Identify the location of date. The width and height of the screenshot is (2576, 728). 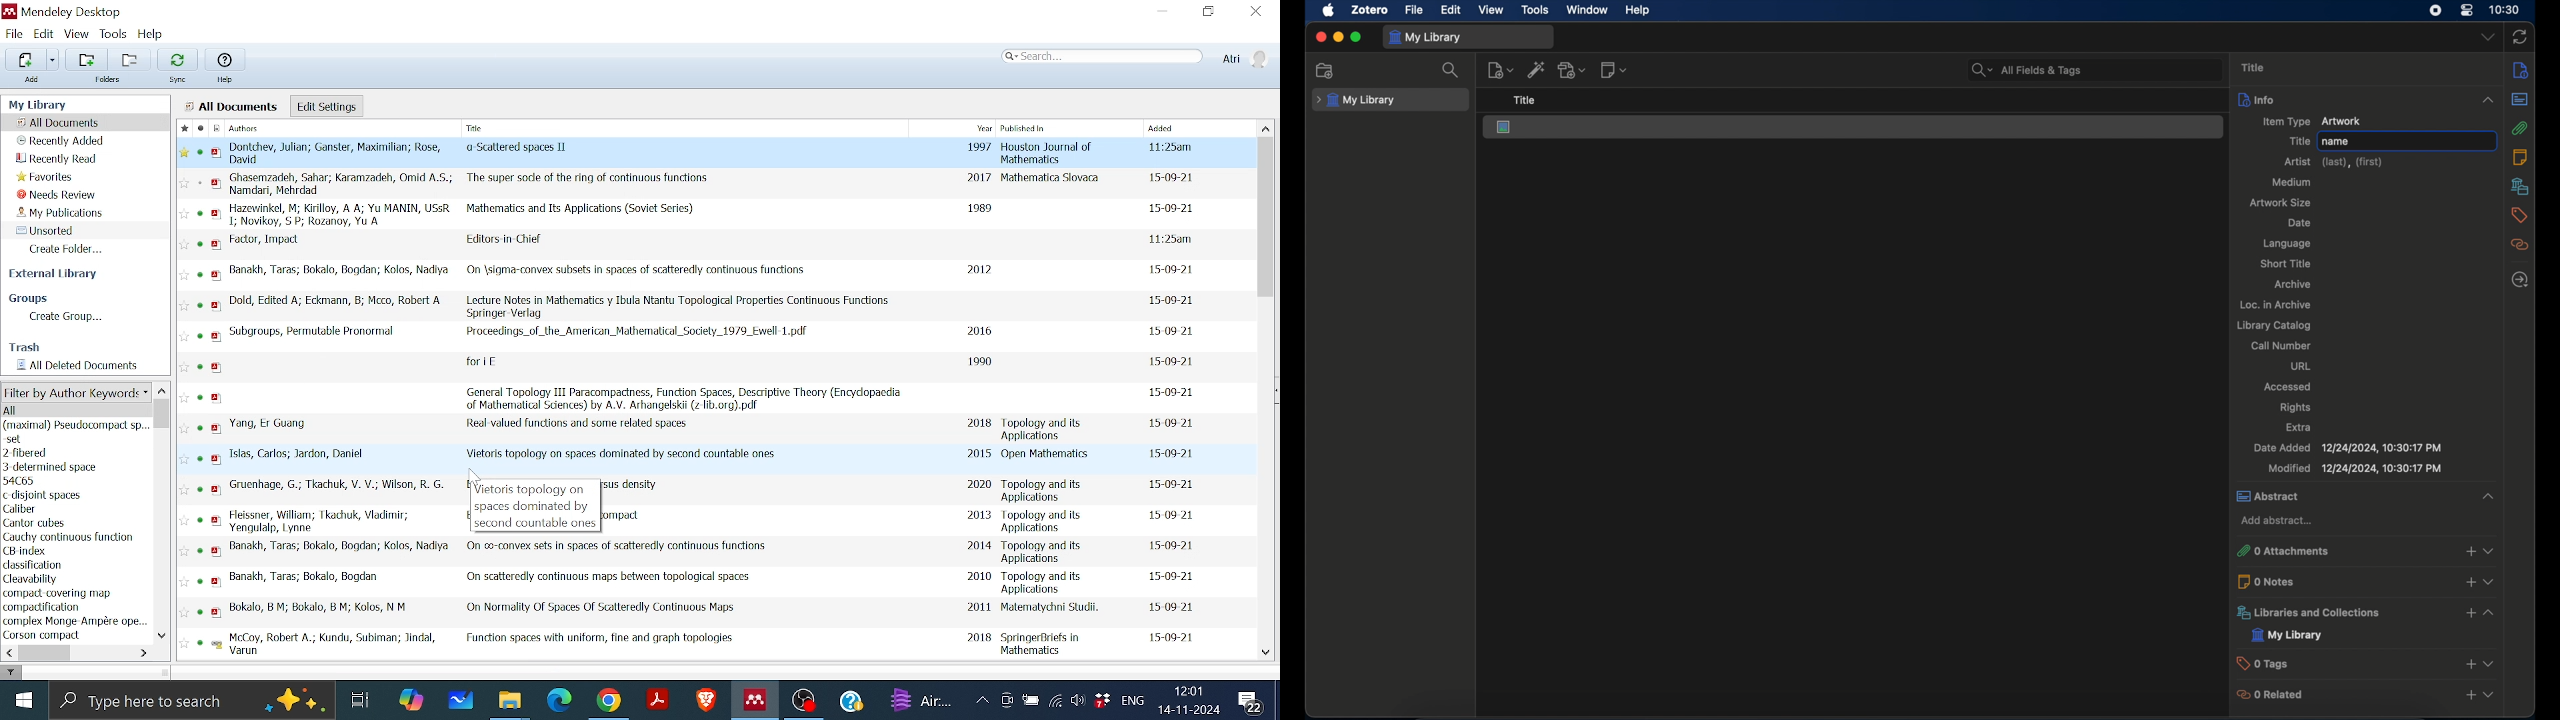
(1168, 269).